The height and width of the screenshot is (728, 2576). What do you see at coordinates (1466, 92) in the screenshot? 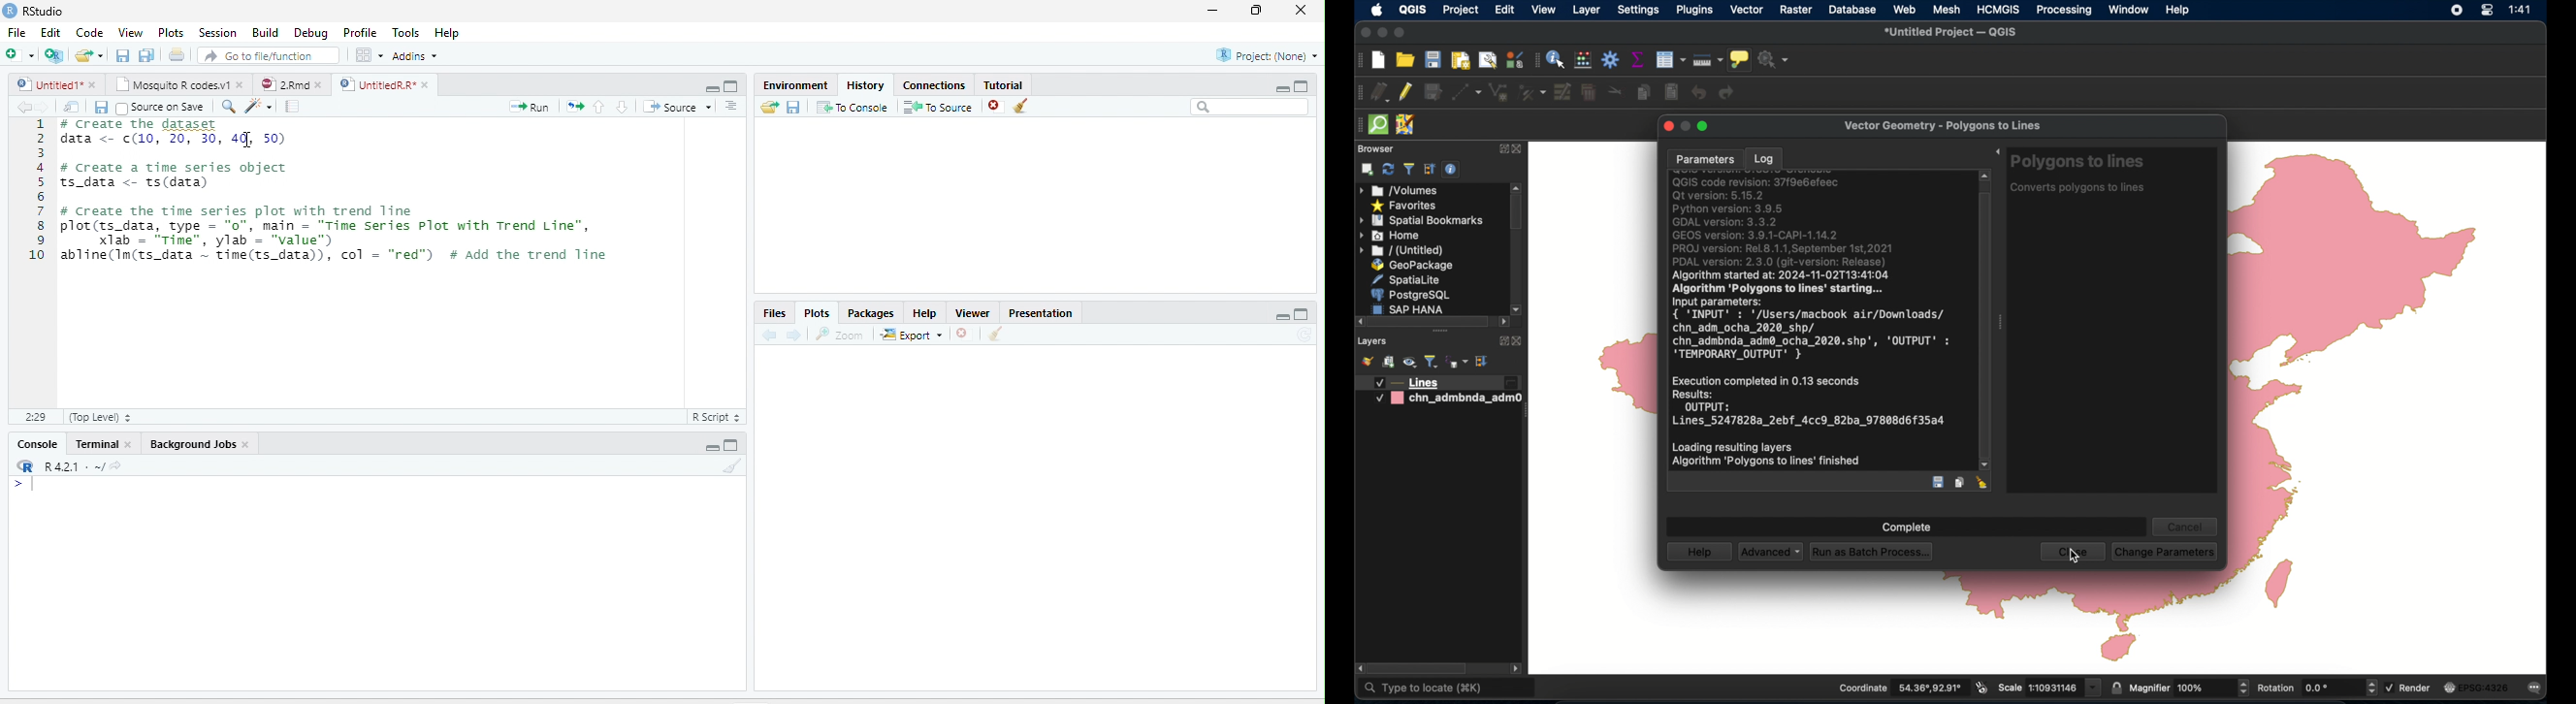
I see `digitize with segment` at bounding box center [1466, 92].